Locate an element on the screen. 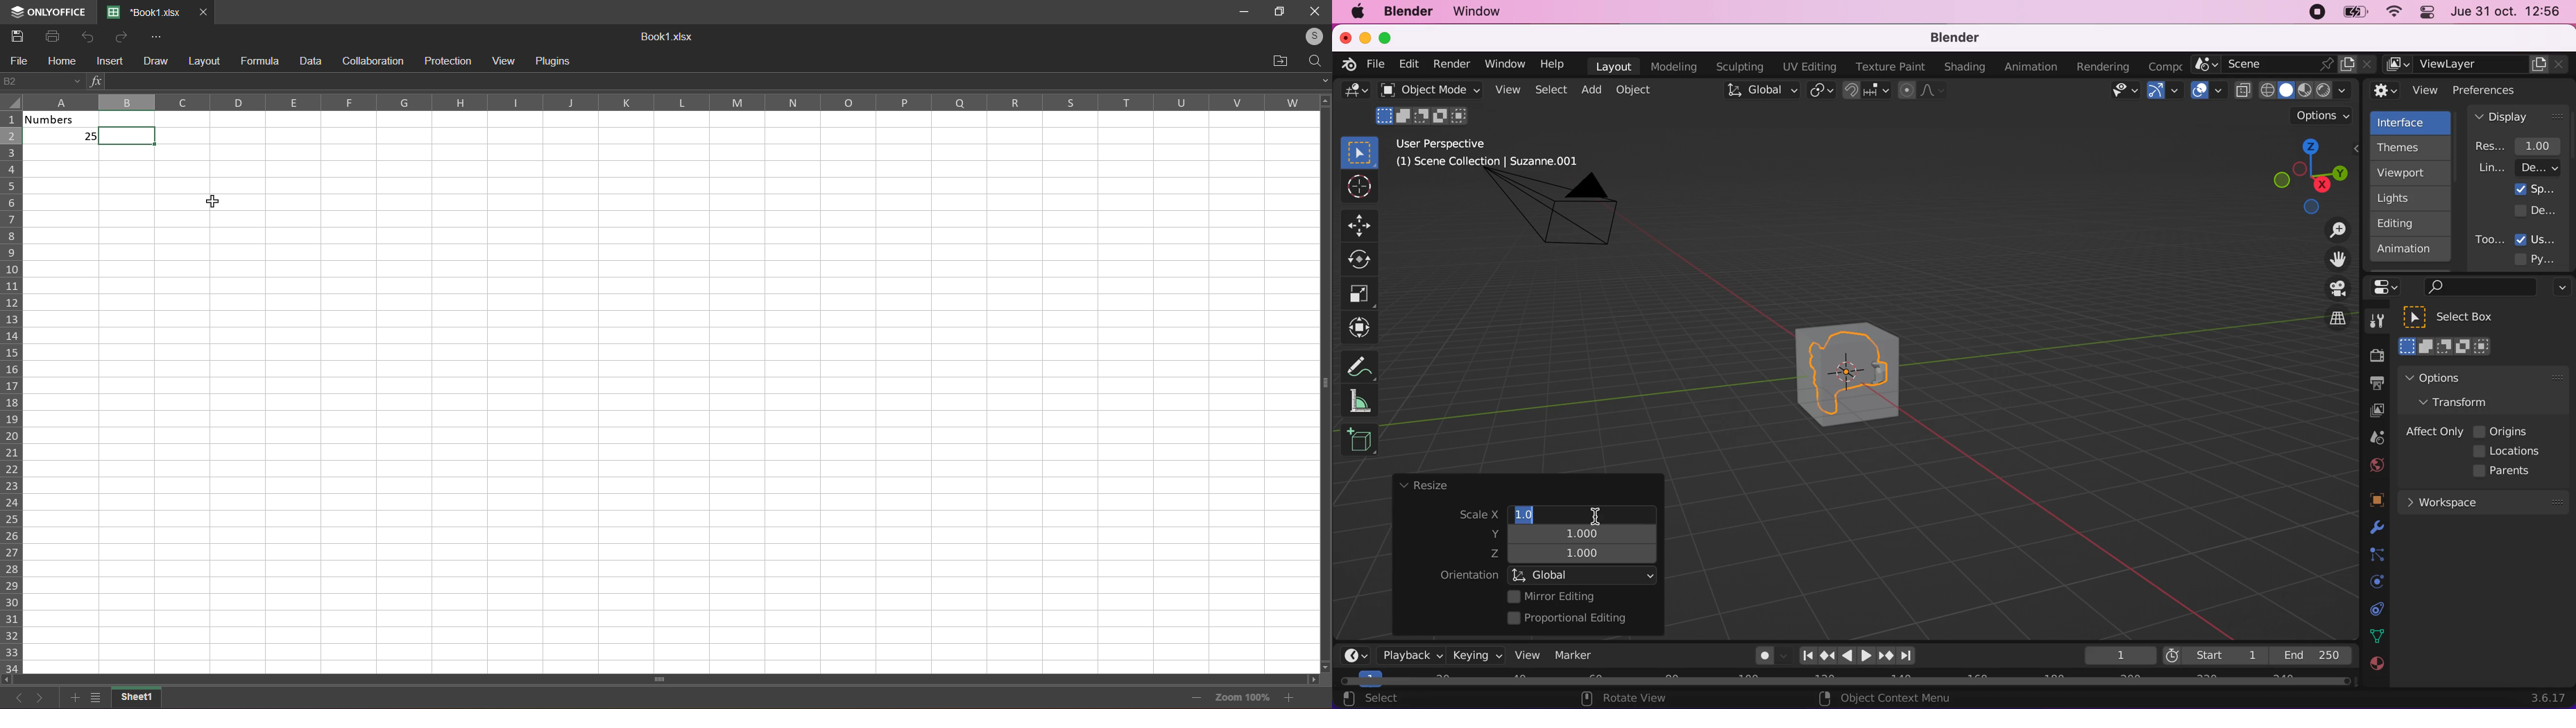 The image size is (2576, 728). locations is located at coordinates (2510, 451).